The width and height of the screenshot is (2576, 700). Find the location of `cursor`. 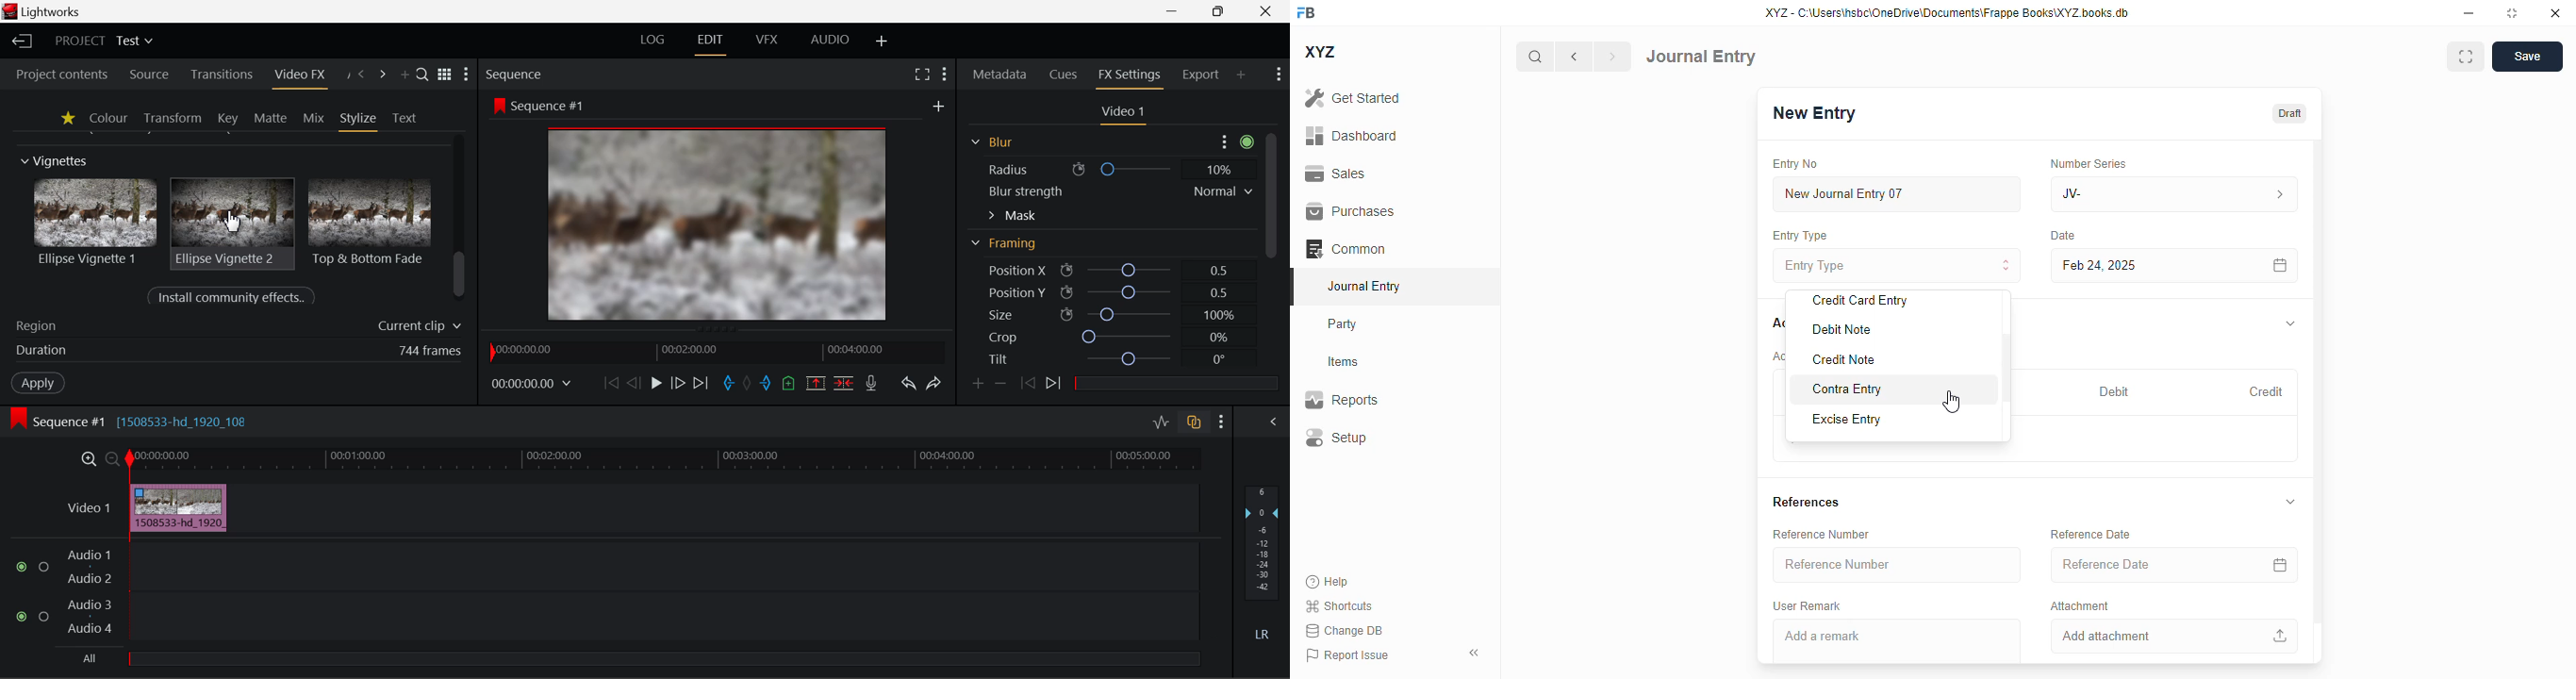

cursor is located at coordinates (161, 506).